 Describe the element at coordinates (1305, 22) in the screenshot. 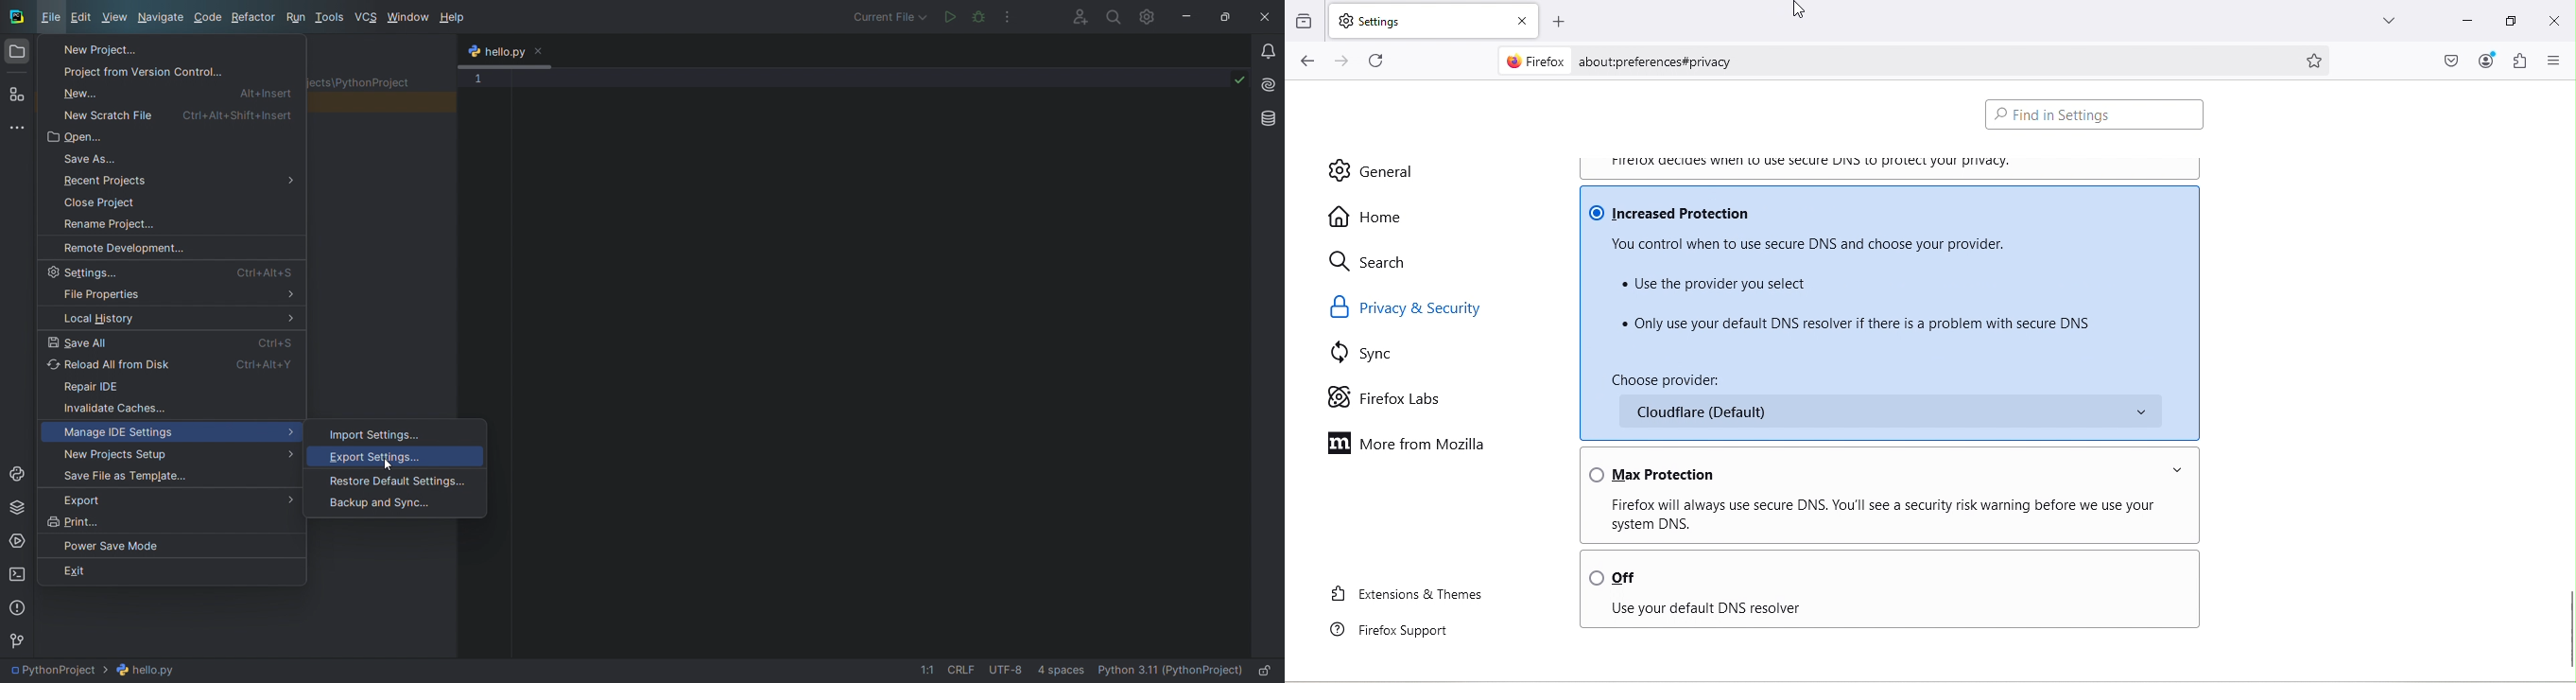

I see `Browse recent tabs across windows and devices` at that location.